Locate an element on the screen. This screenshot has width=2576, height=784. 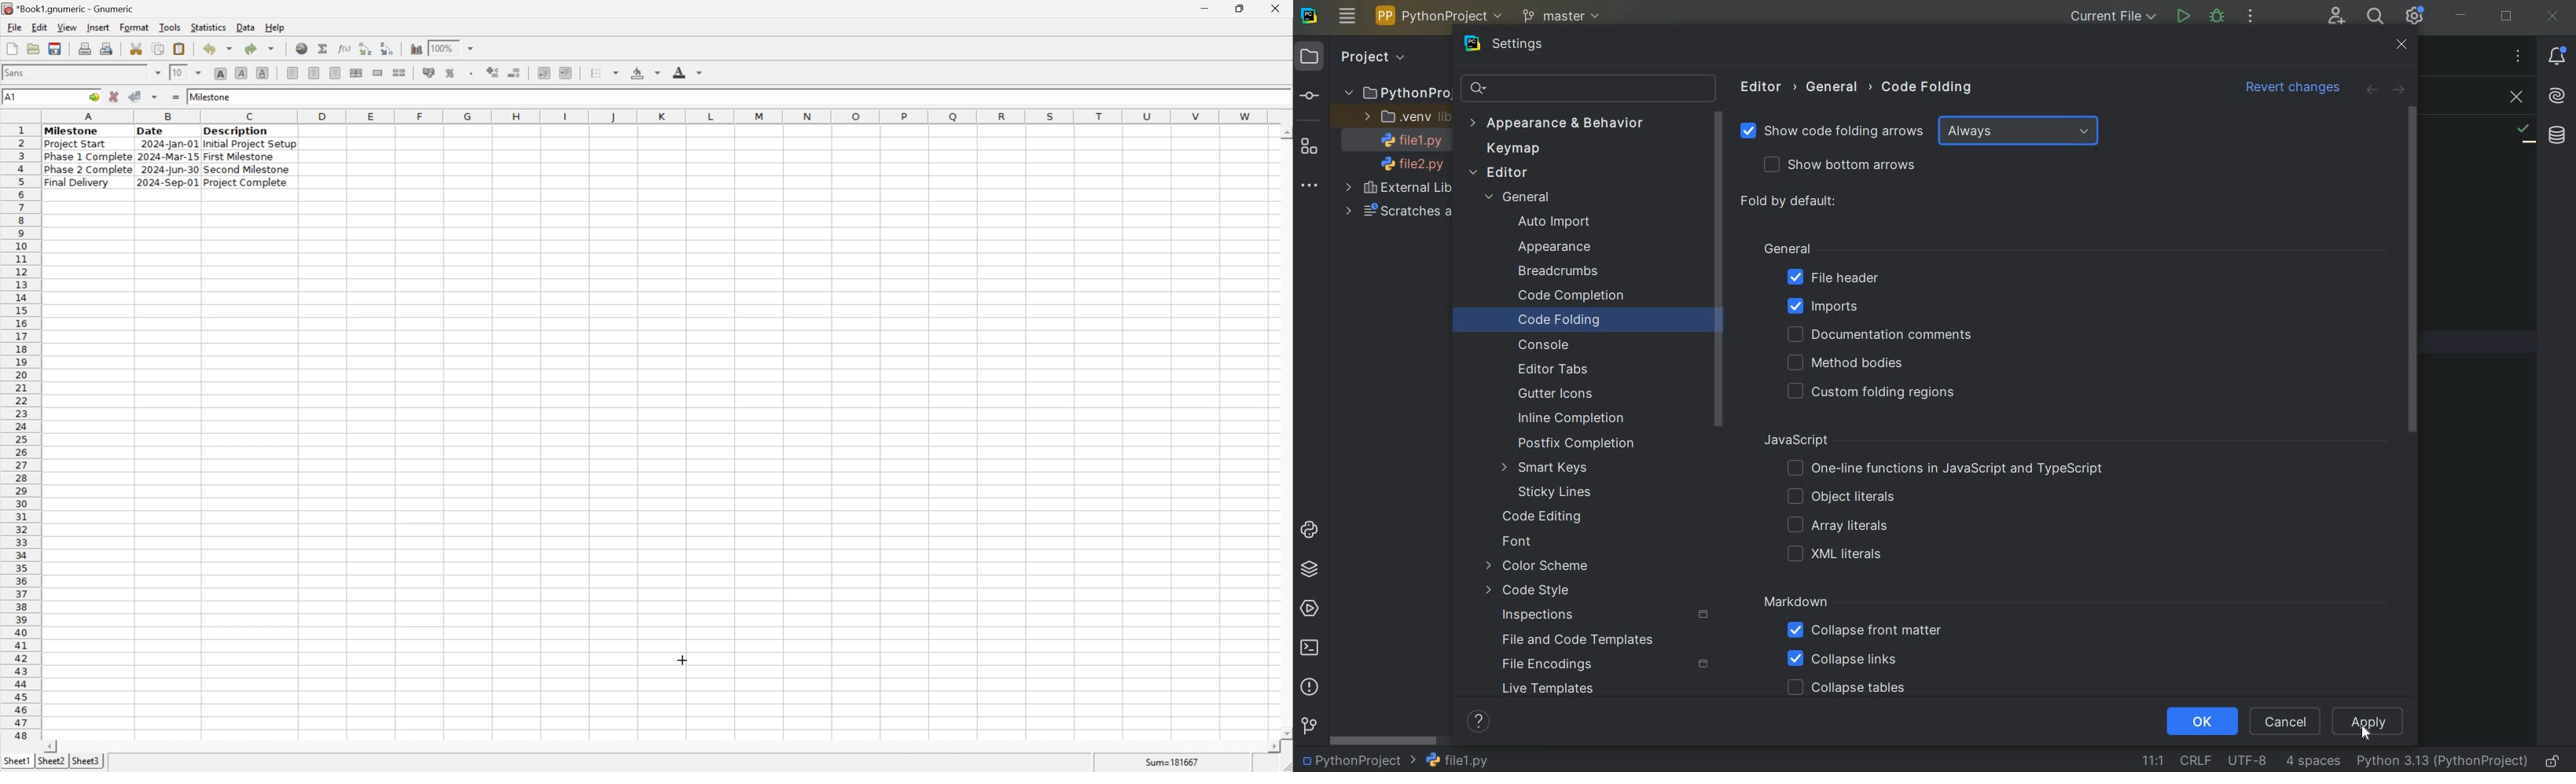
LIVE TEMPLATES is located at coordinates (1572, 689).